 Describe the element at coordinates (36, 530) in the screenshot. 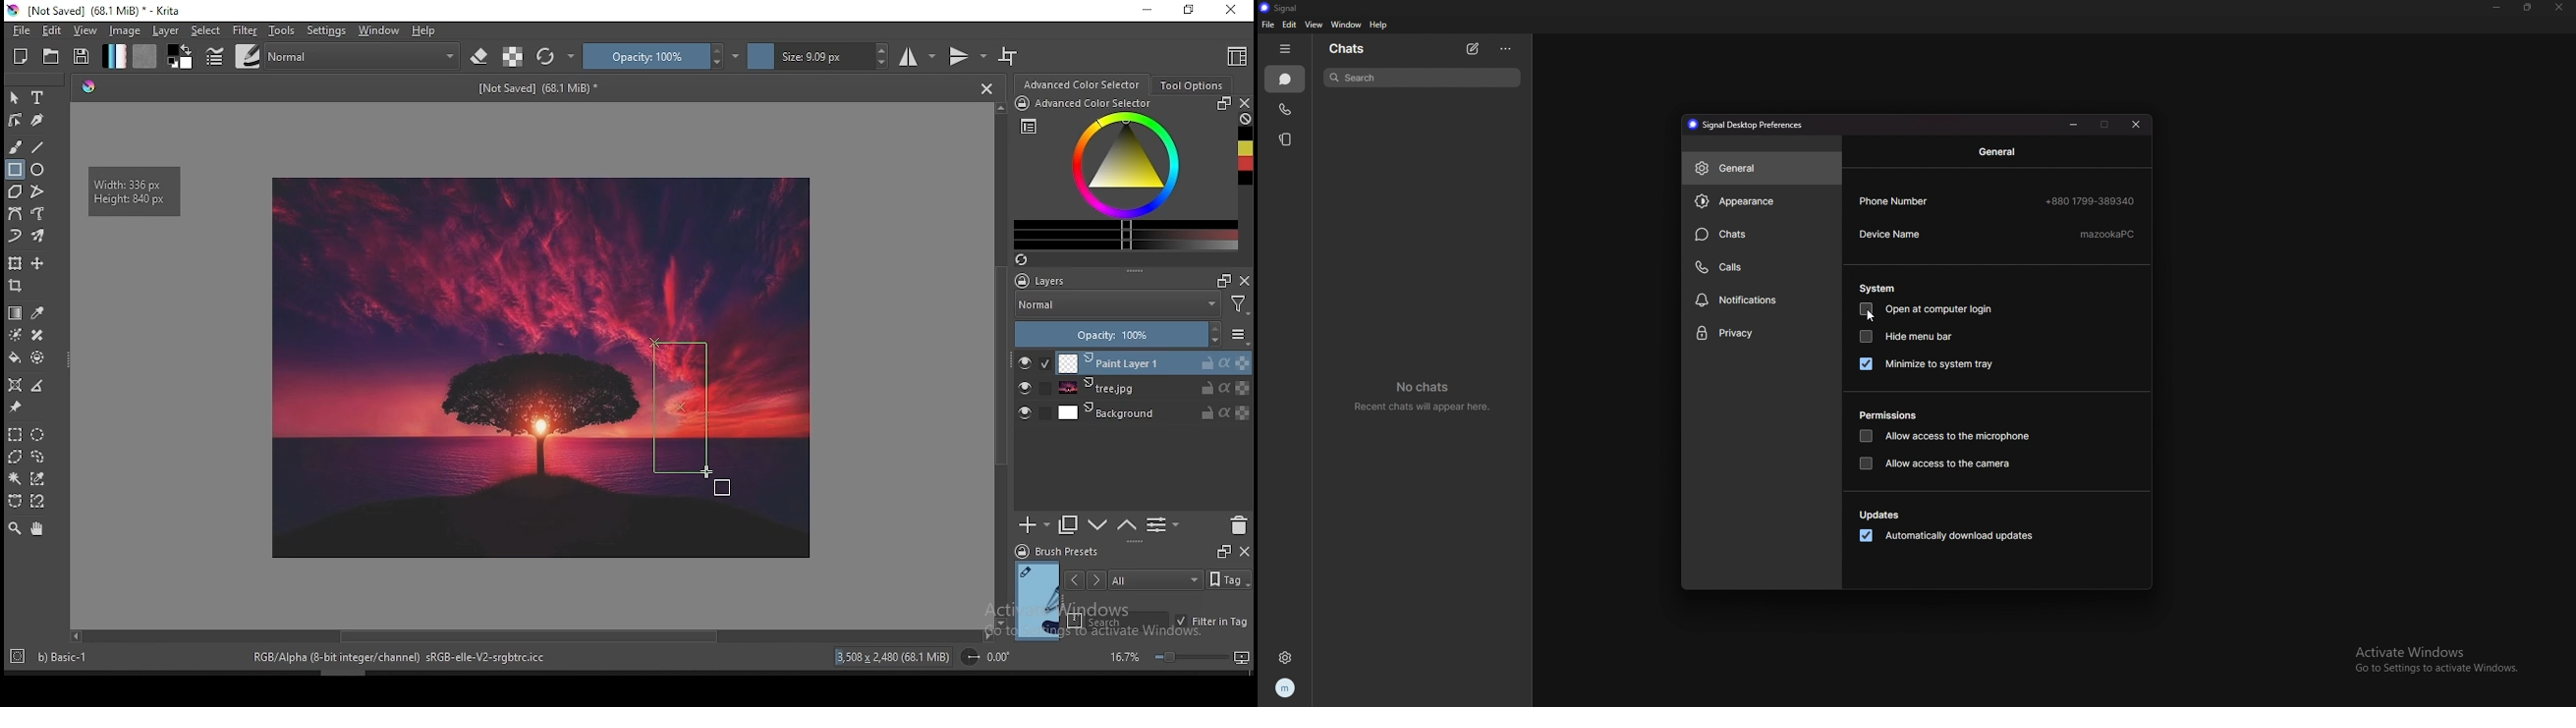

I see `pan tool` at that location.